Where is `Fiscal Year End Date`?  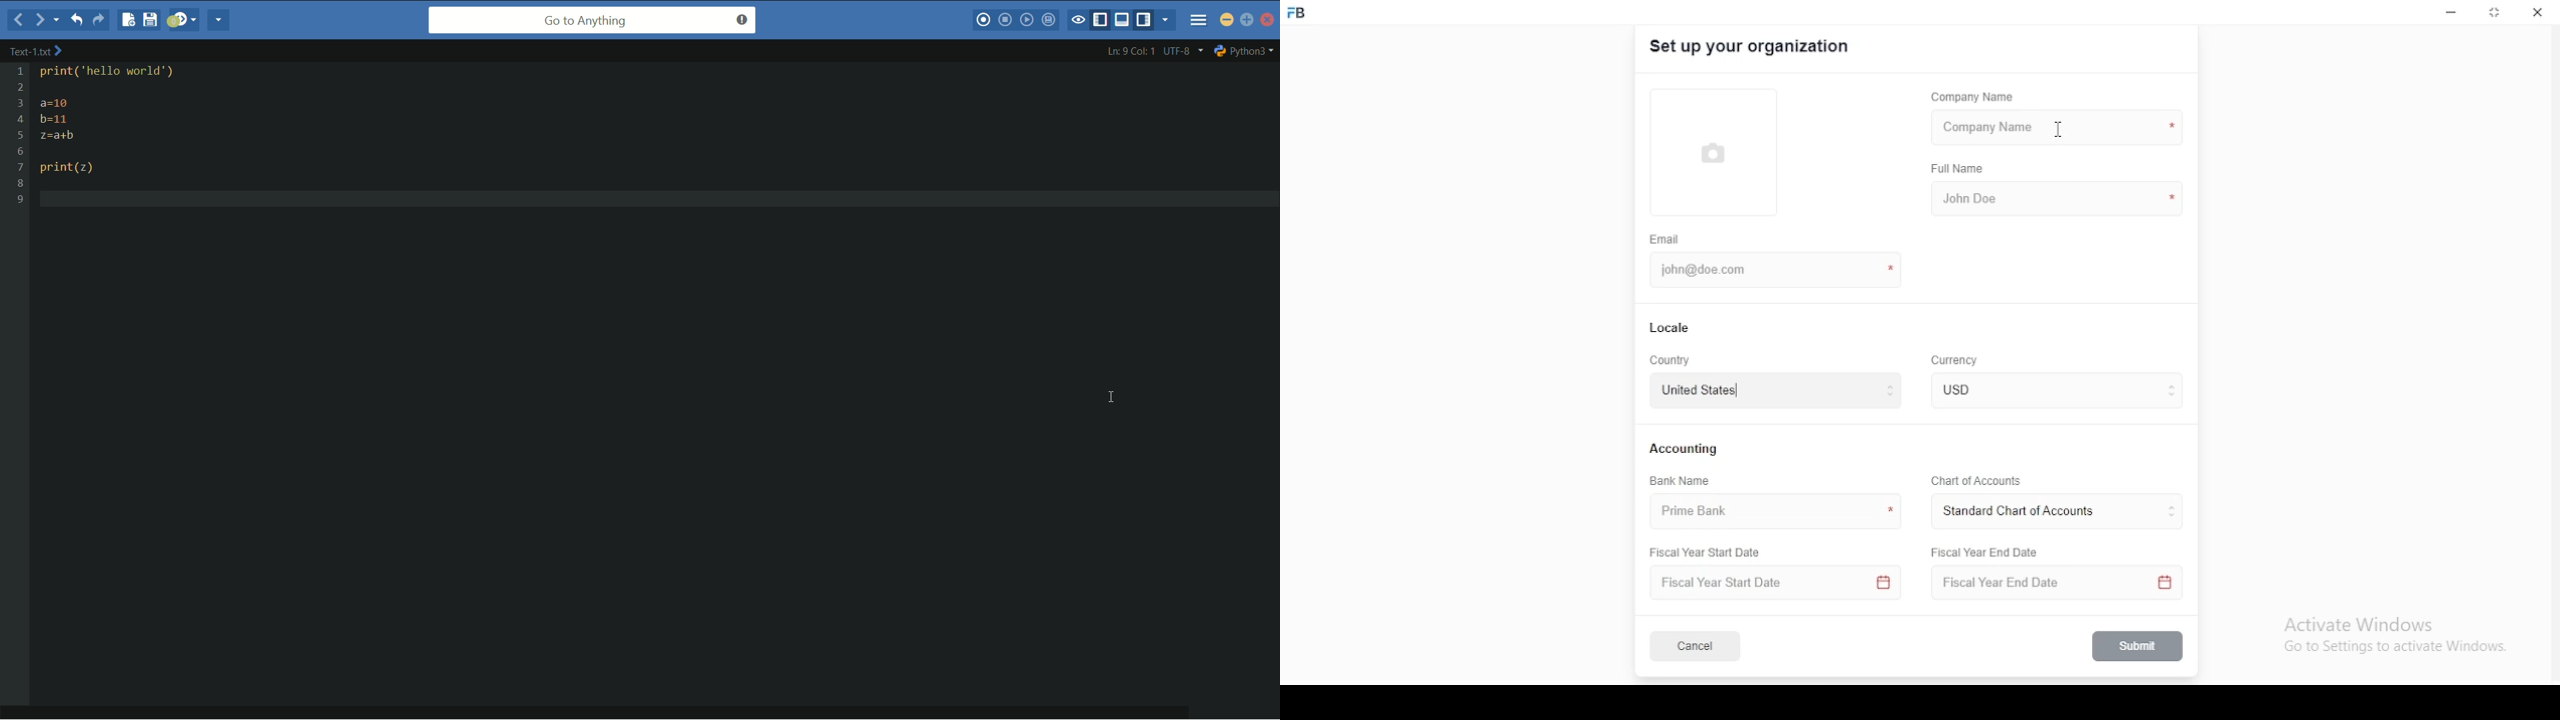
Fiscal Year End Date is located at coordinates (1986, 552).